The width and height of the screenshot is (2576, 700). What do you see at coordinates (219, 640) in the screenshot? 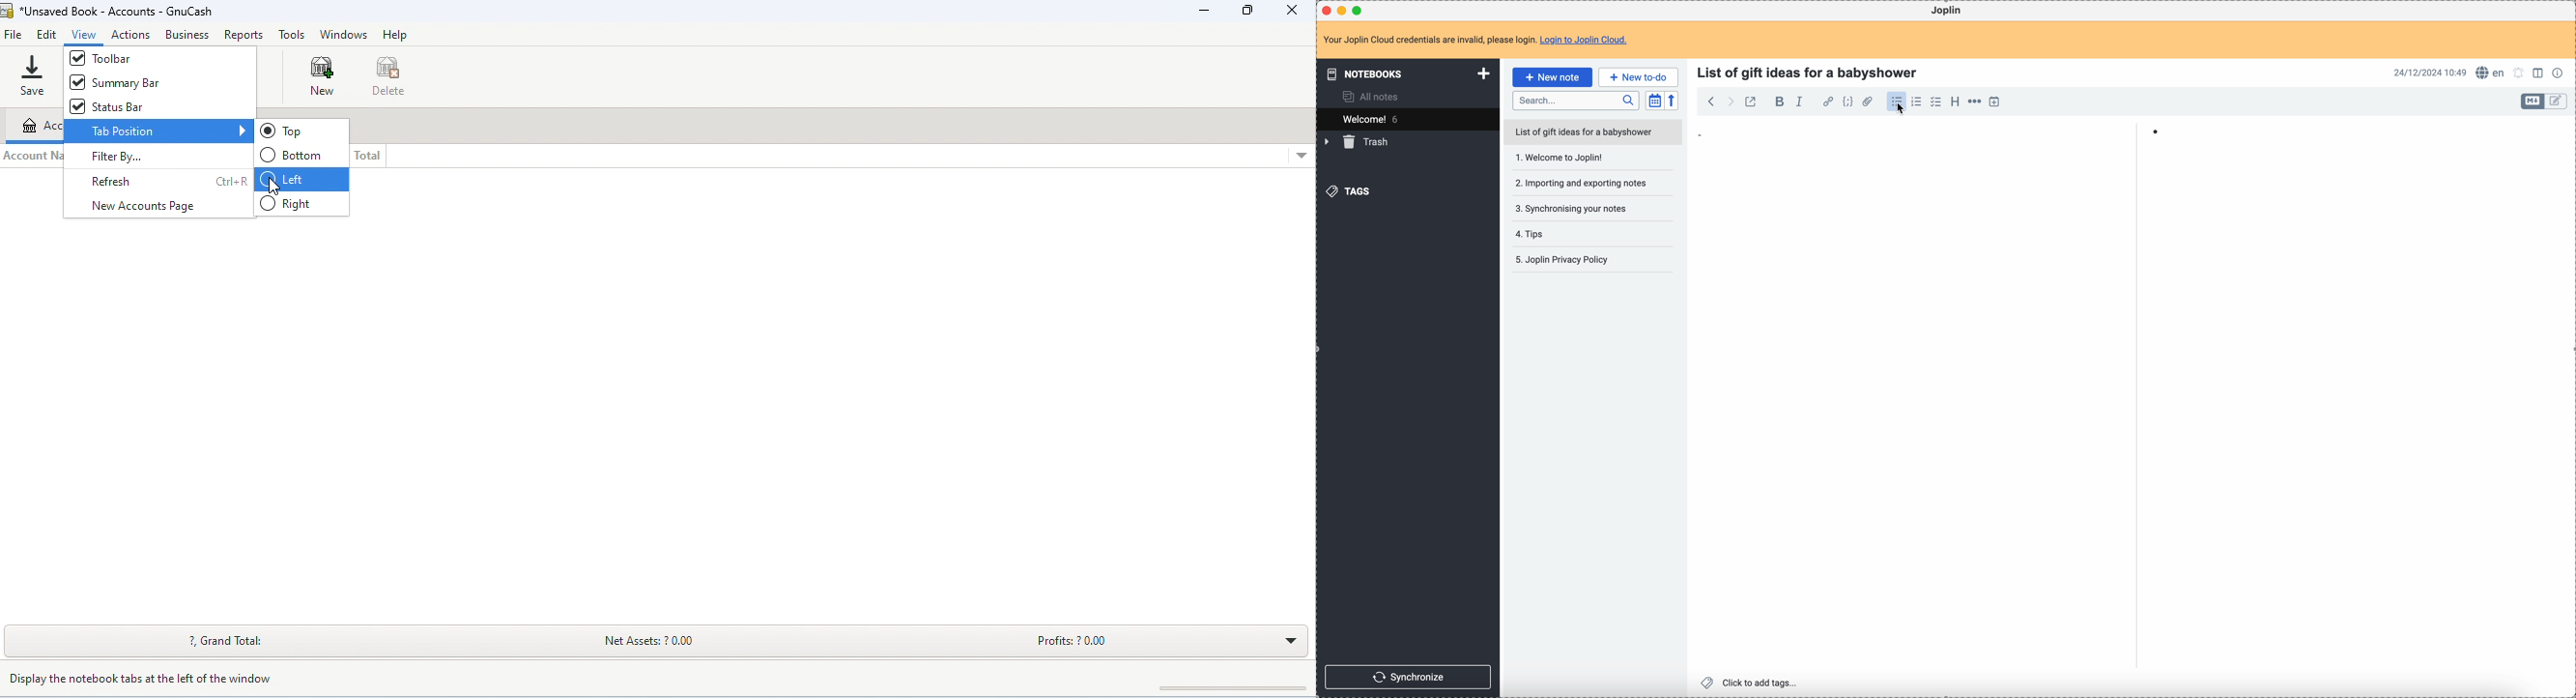
I see `grand total` at bounding box center [219, 640].